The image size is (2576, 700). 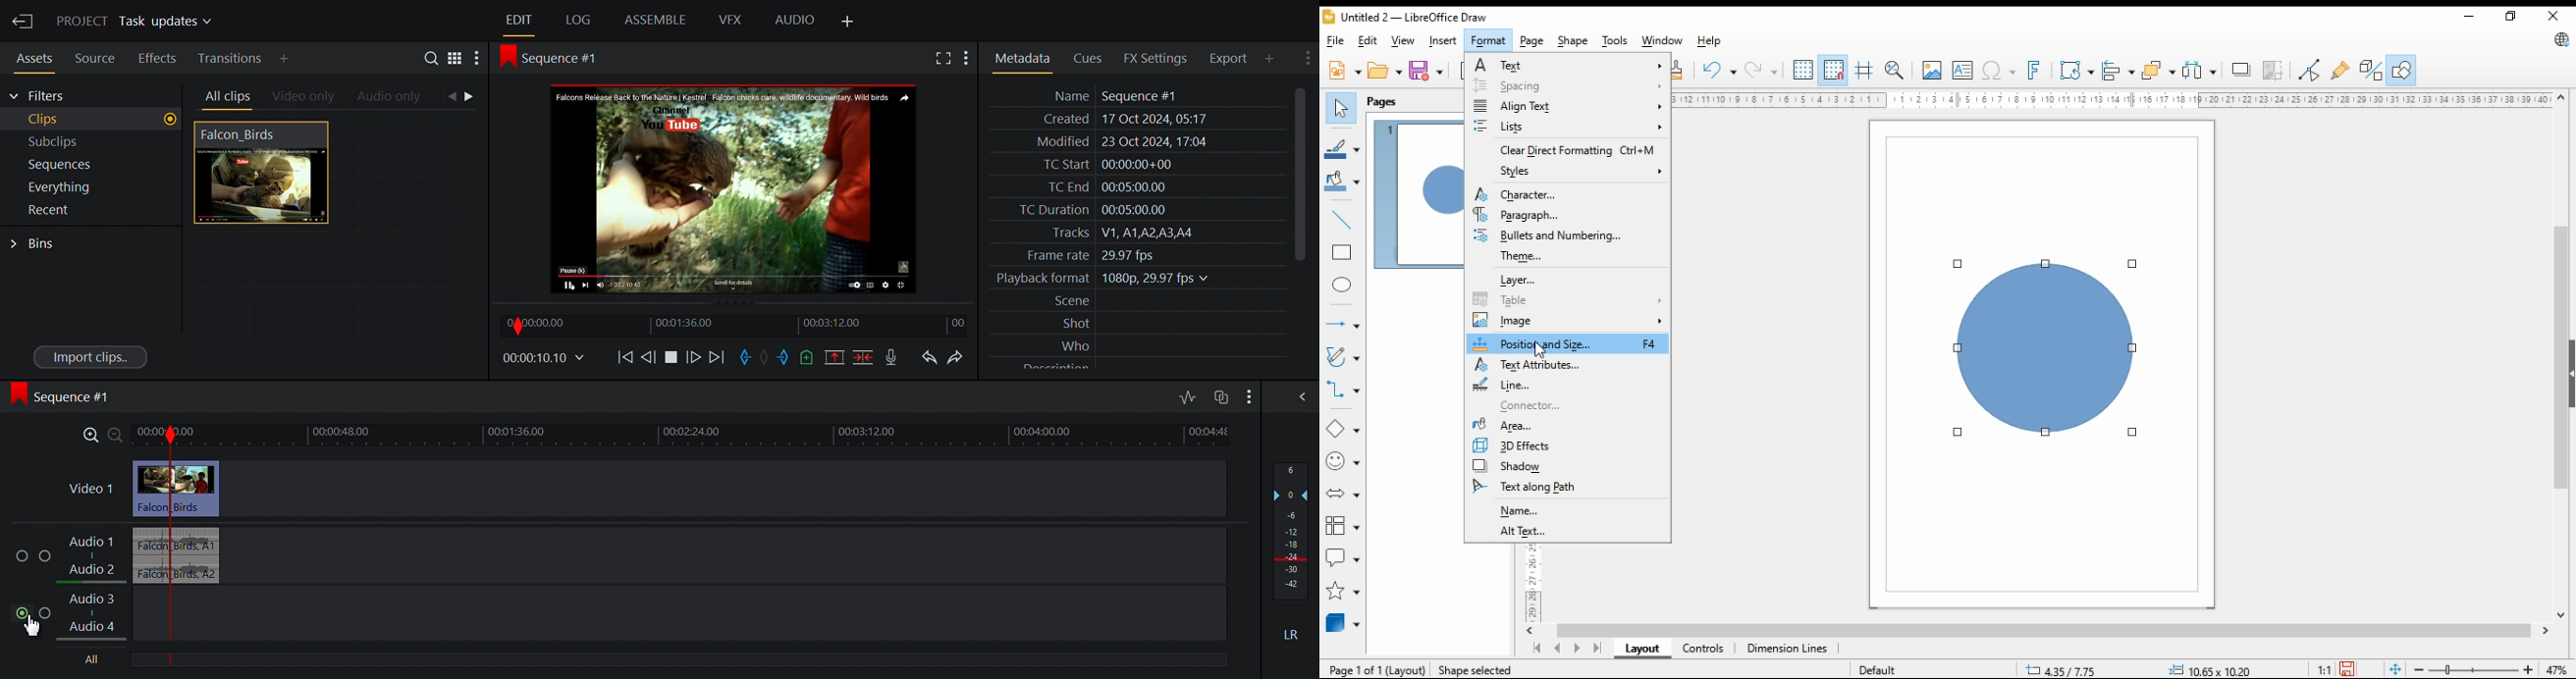 I want to click on rectangle, so click(x=1342, y=253).